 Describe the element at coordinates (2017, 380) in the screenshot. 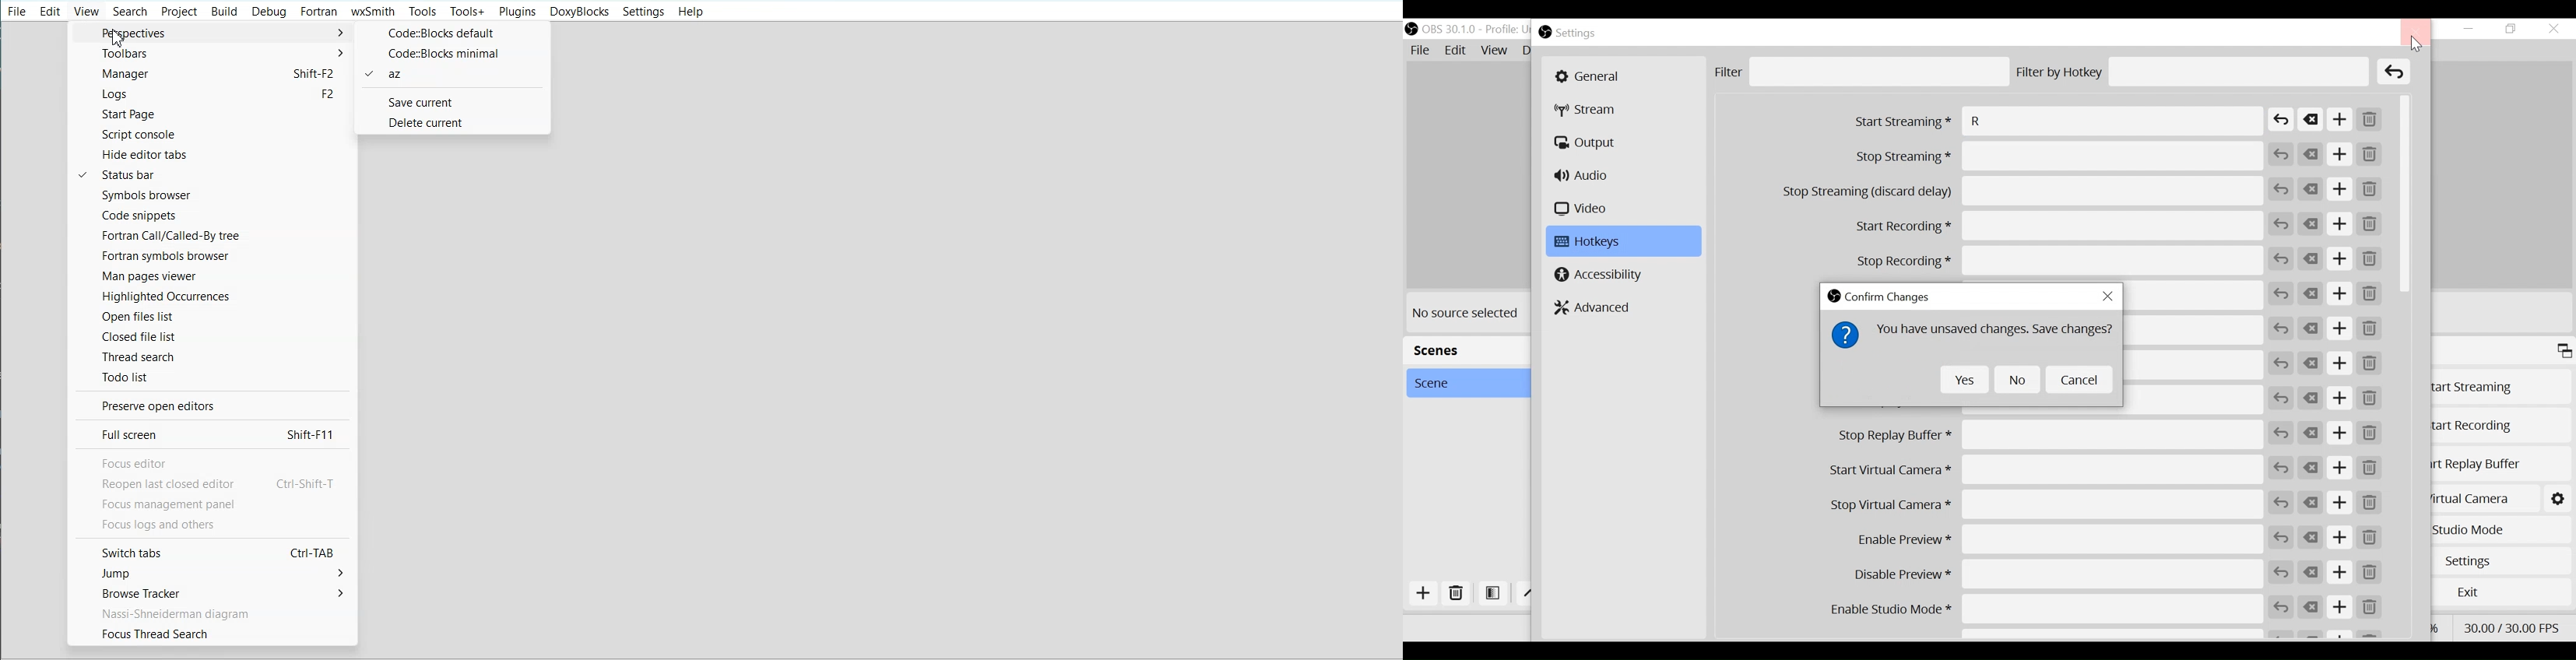

I see `No` at that location.